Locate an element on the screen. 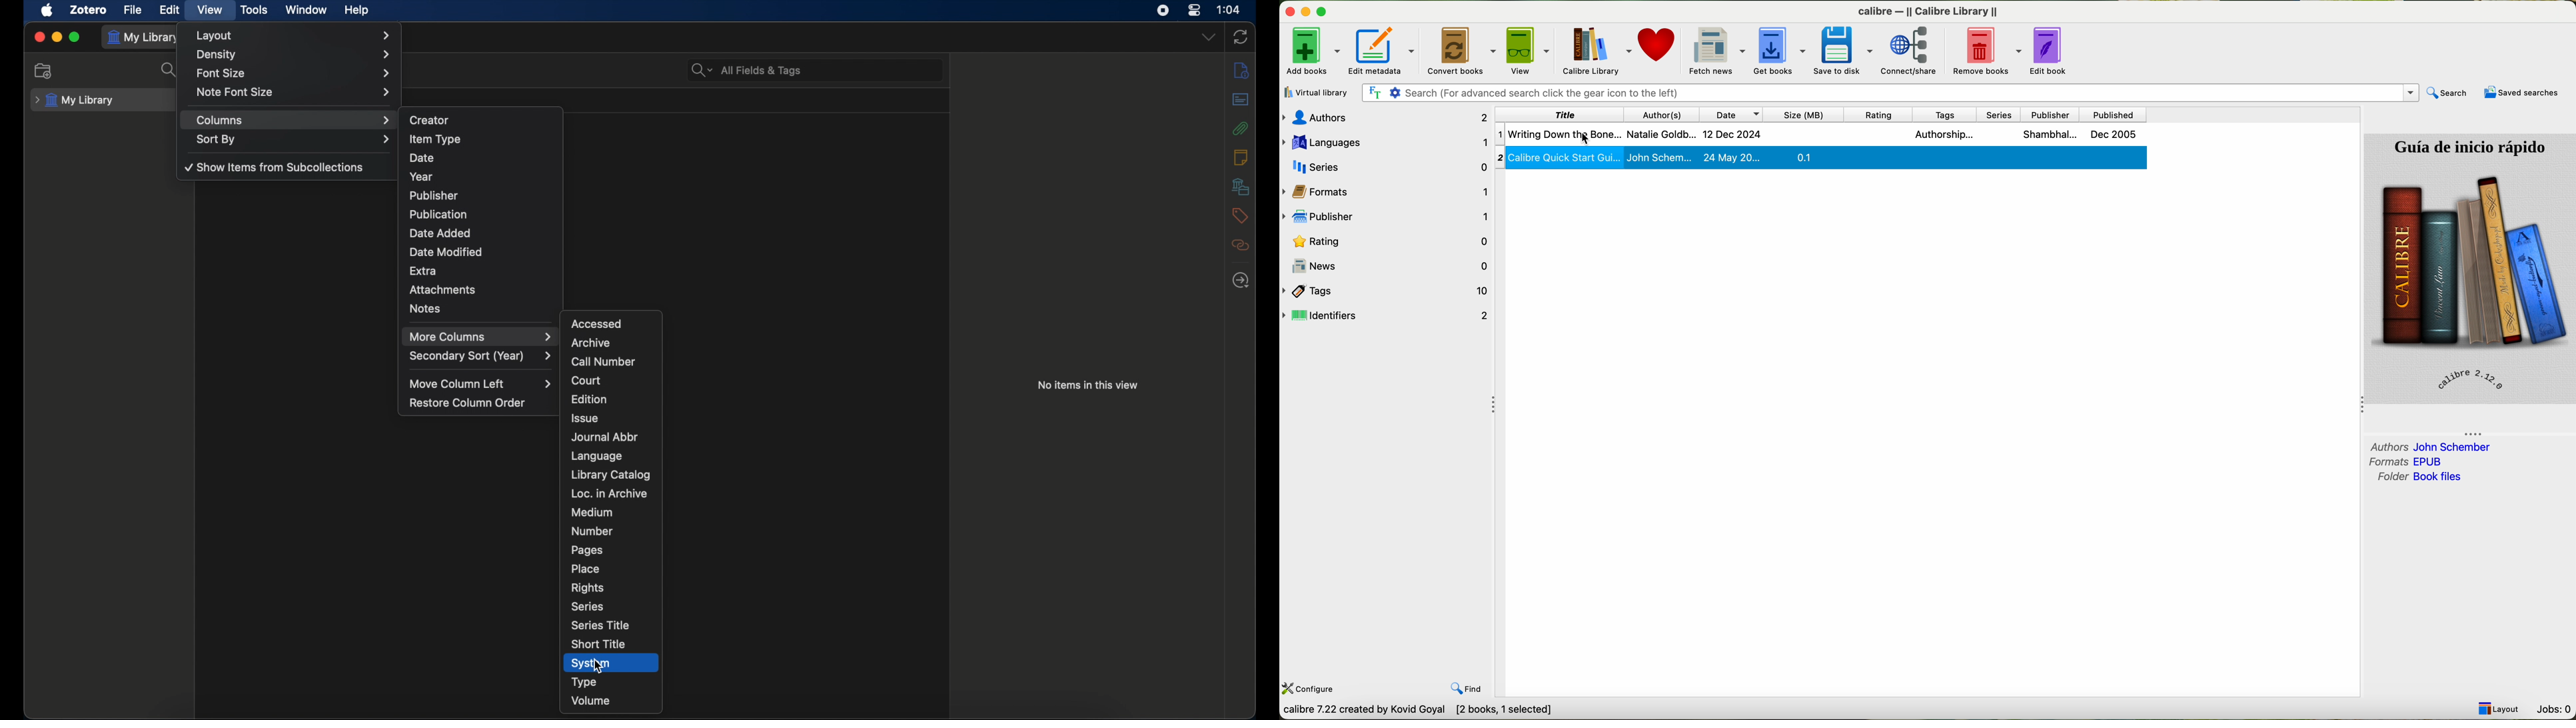  density is located at coordinates (292, 55).